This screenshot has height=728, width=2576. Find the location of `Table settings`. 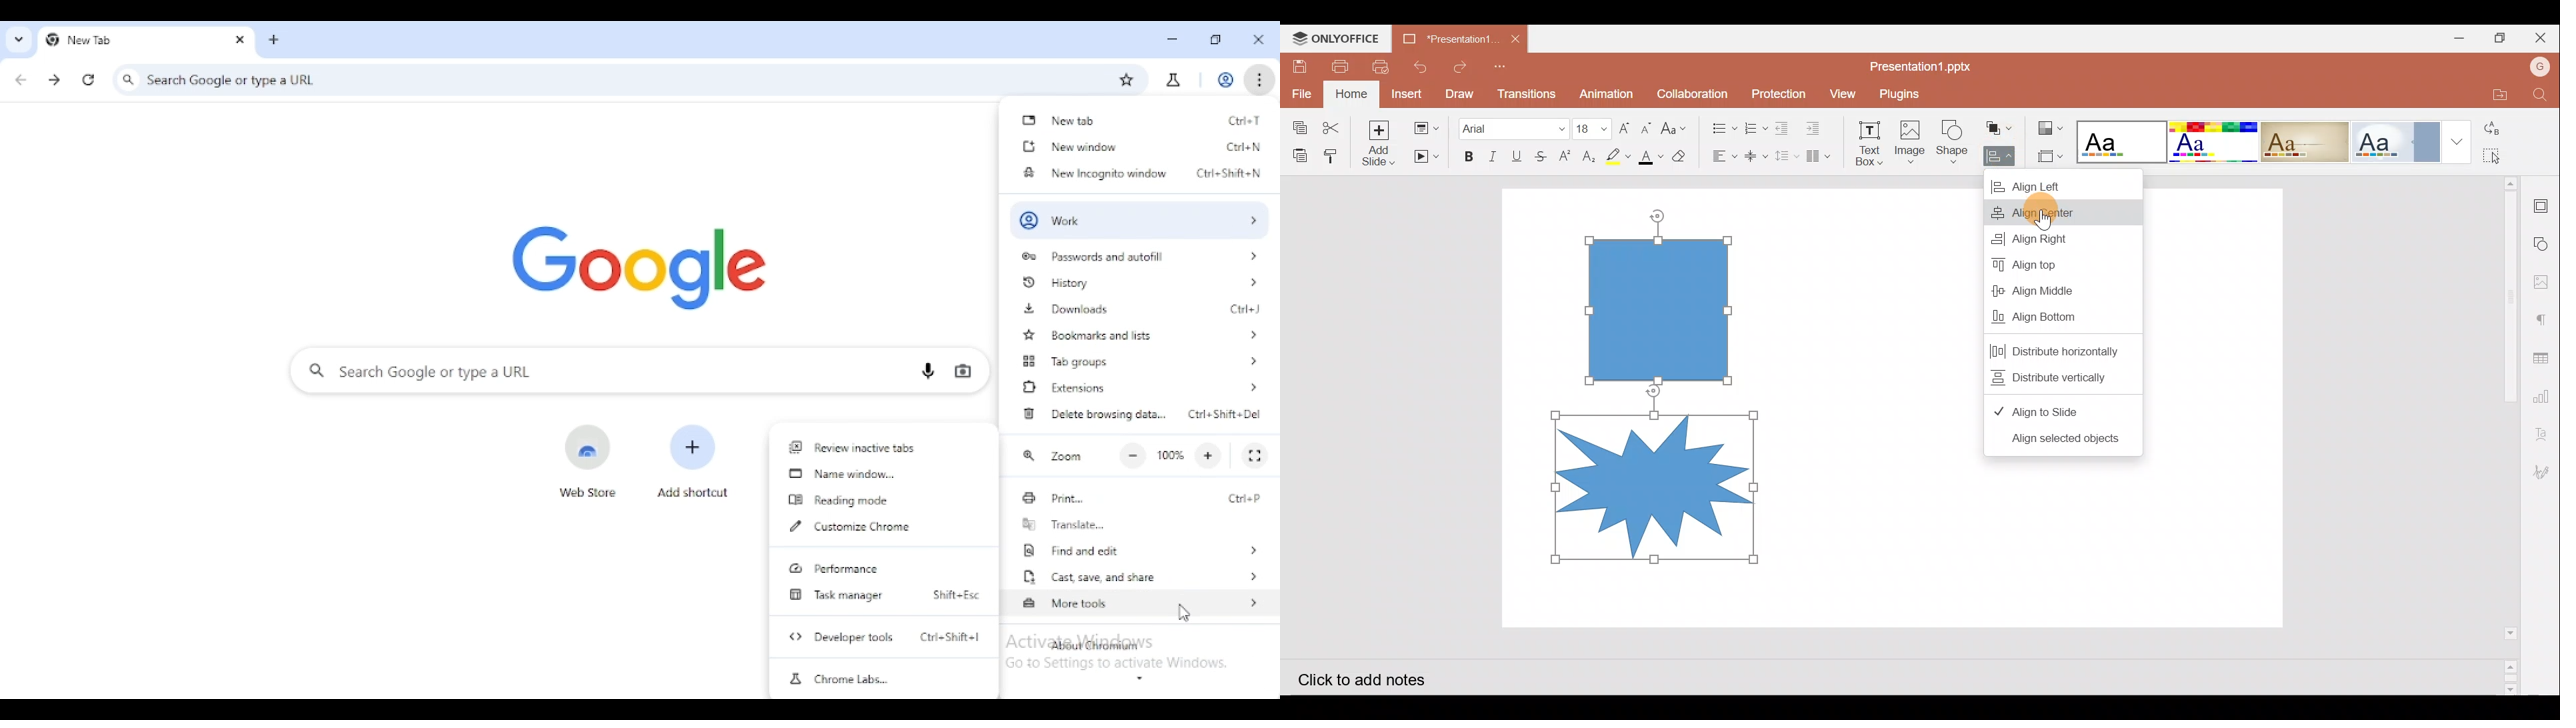

Table settings is located at coordinates (2545, 357).